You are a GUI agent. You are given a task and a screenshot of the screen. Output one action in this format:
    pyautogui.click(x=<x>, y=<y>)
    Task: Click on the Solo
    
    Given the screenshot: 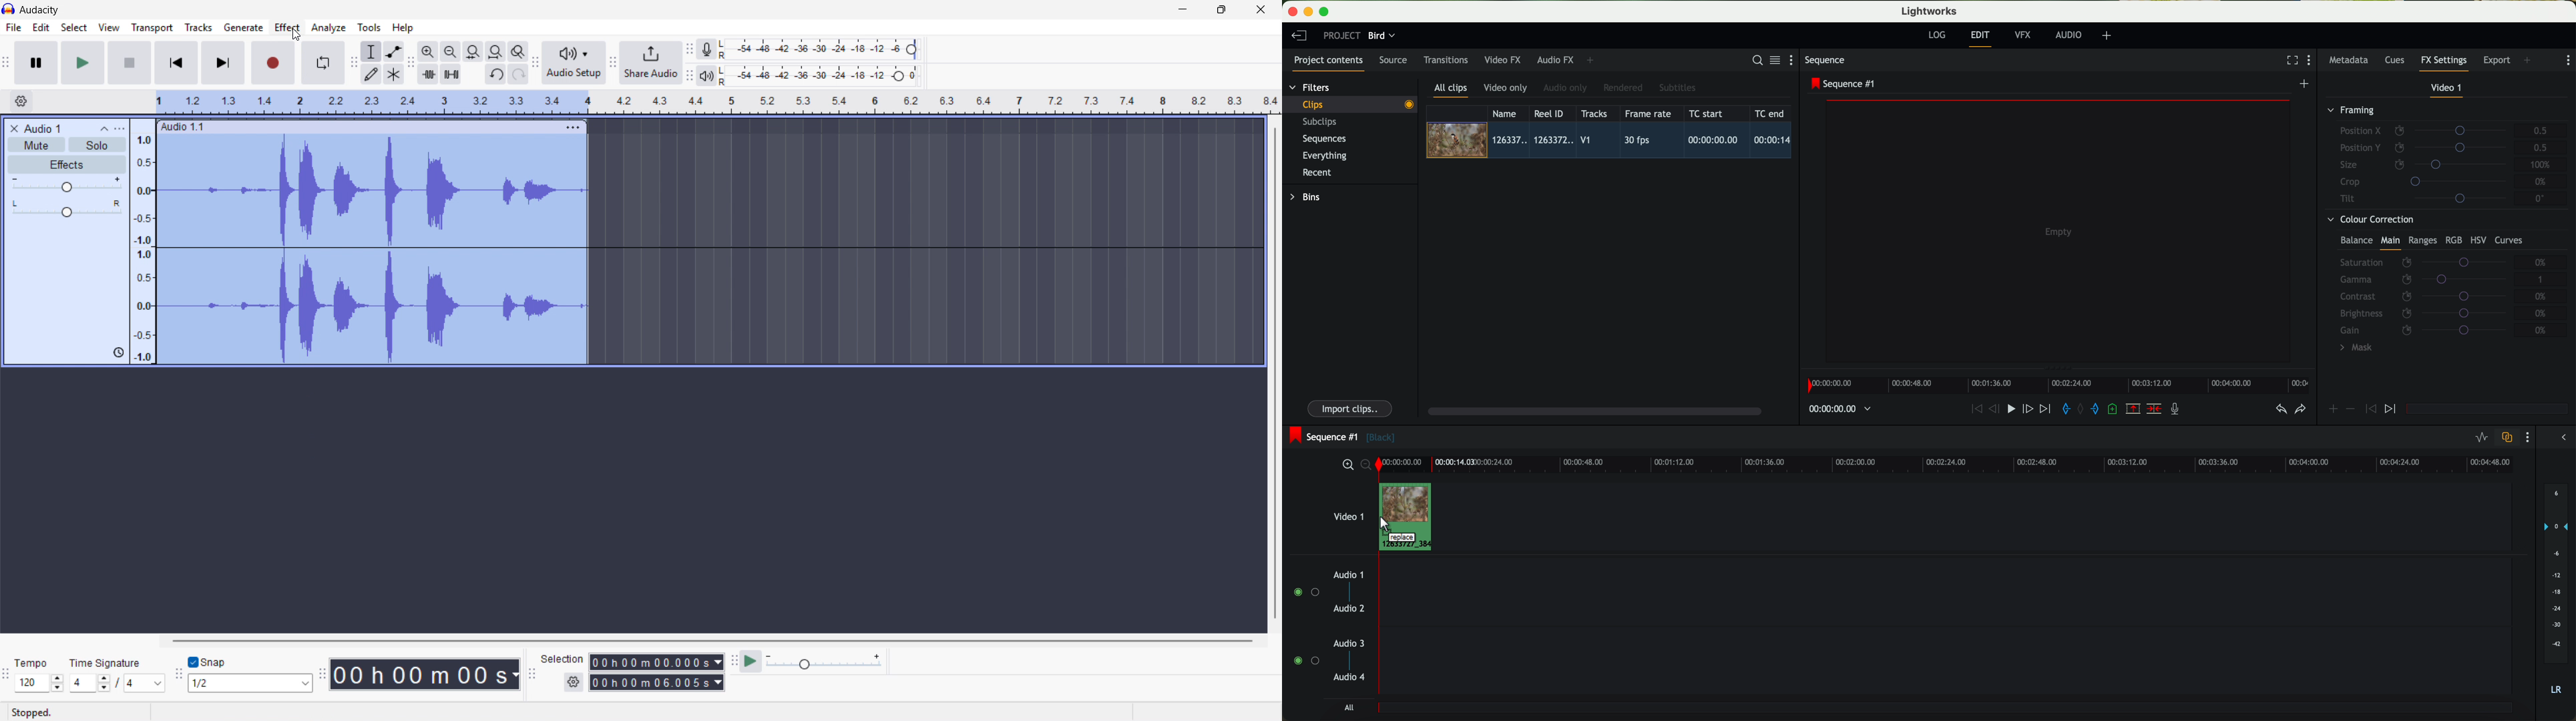 What is the action you would take?
    pyautogui.click(x=97, y=144)
    